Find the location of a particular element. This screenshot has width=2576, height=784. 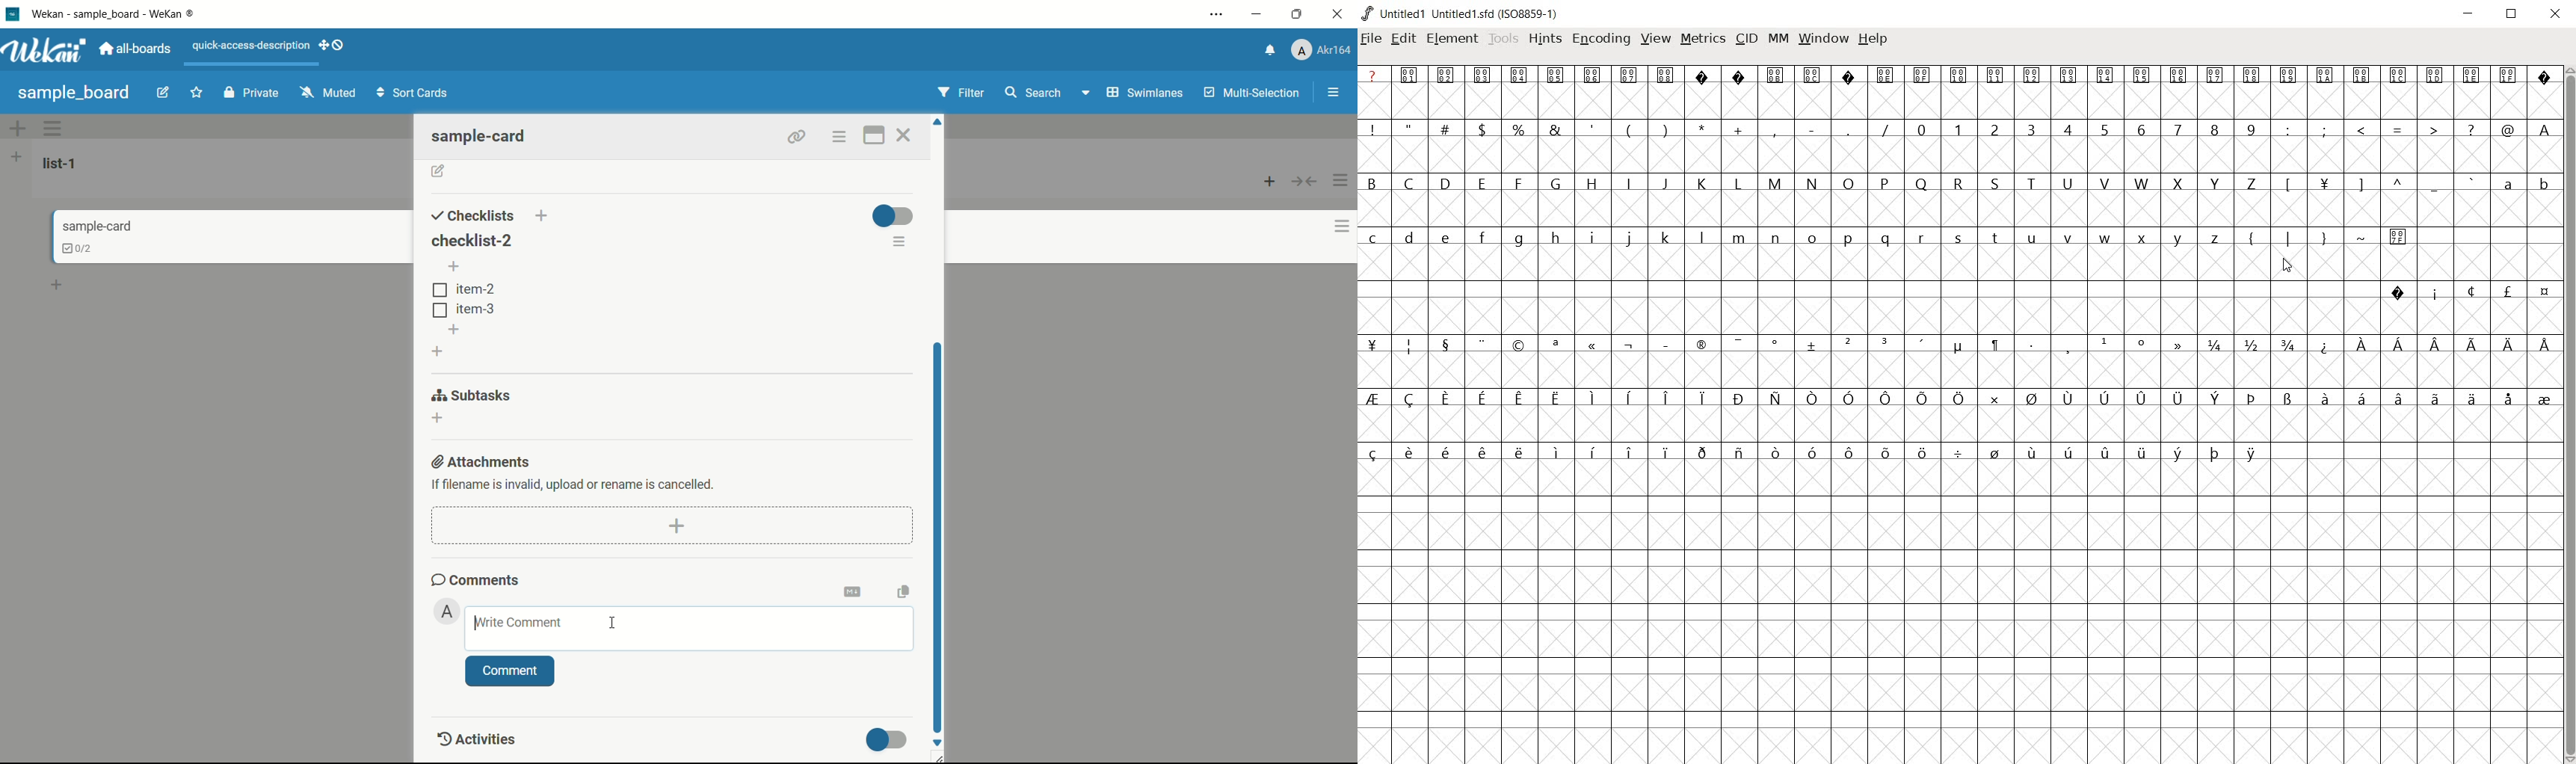

comments is located at coordinates (476, 579).